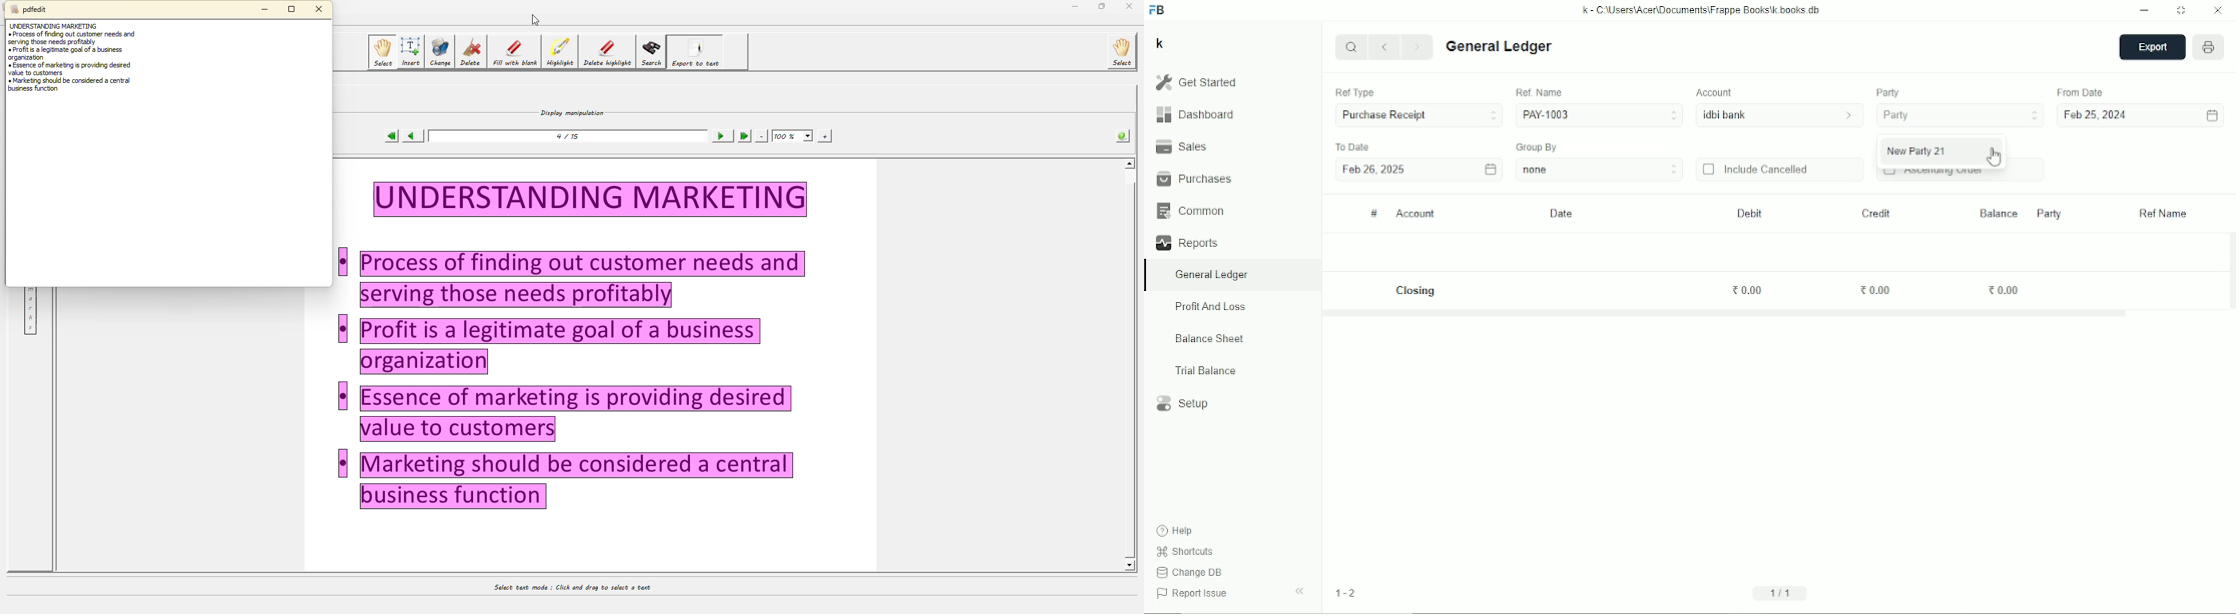  Describe the element at coordinates (1195, 595) in the screenshot. I see `Report issue` at that location.